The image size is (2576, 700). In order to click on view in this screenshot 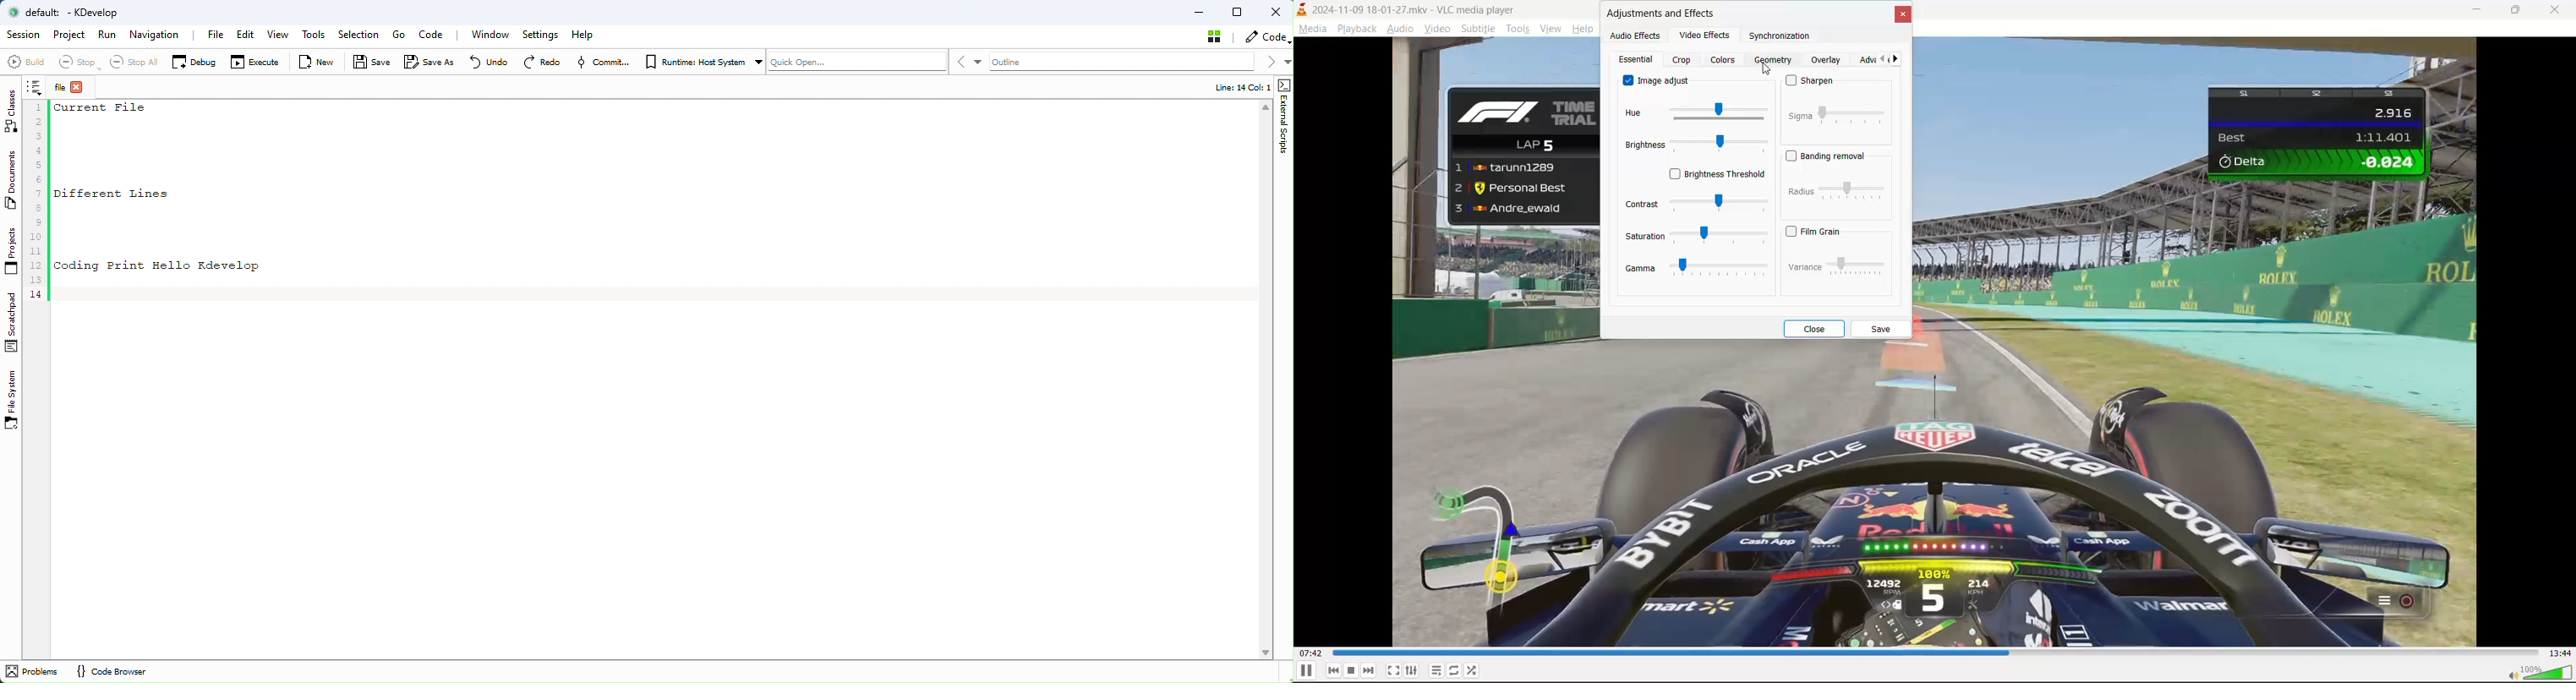, I will do `click(1553, 27)`.